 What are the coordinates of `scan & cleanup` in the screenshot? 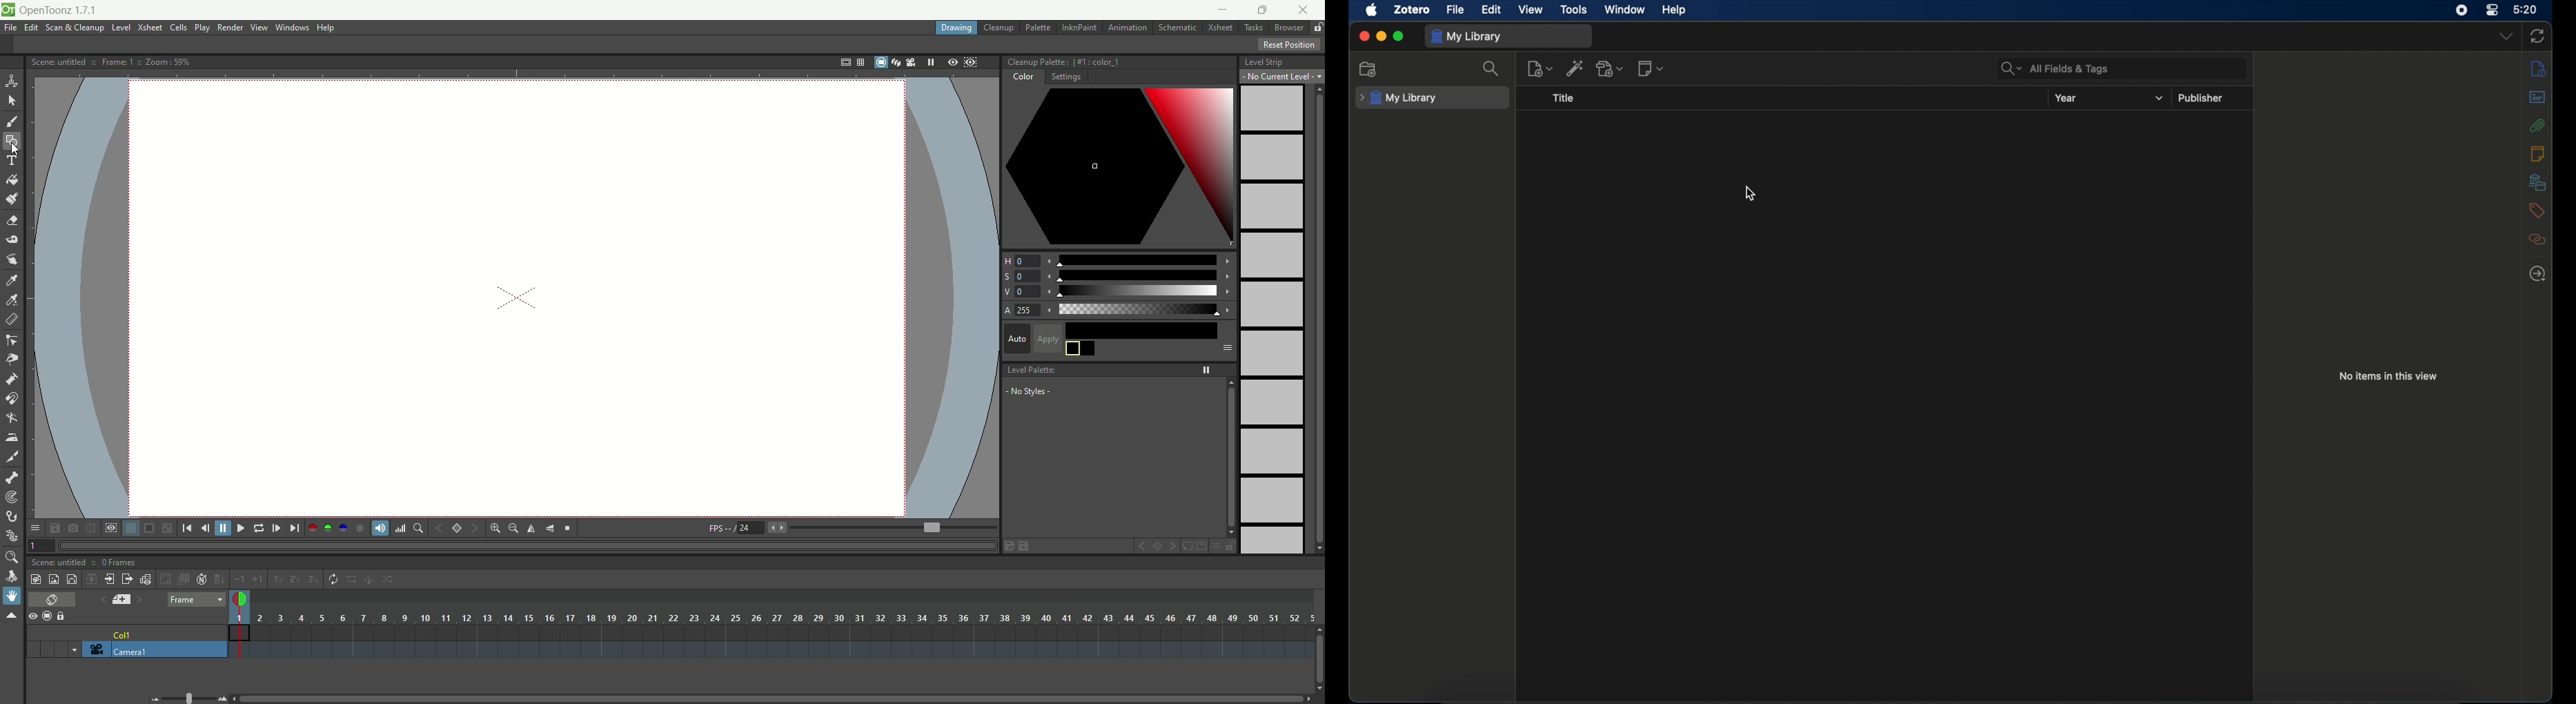 It's located at (79, 29).